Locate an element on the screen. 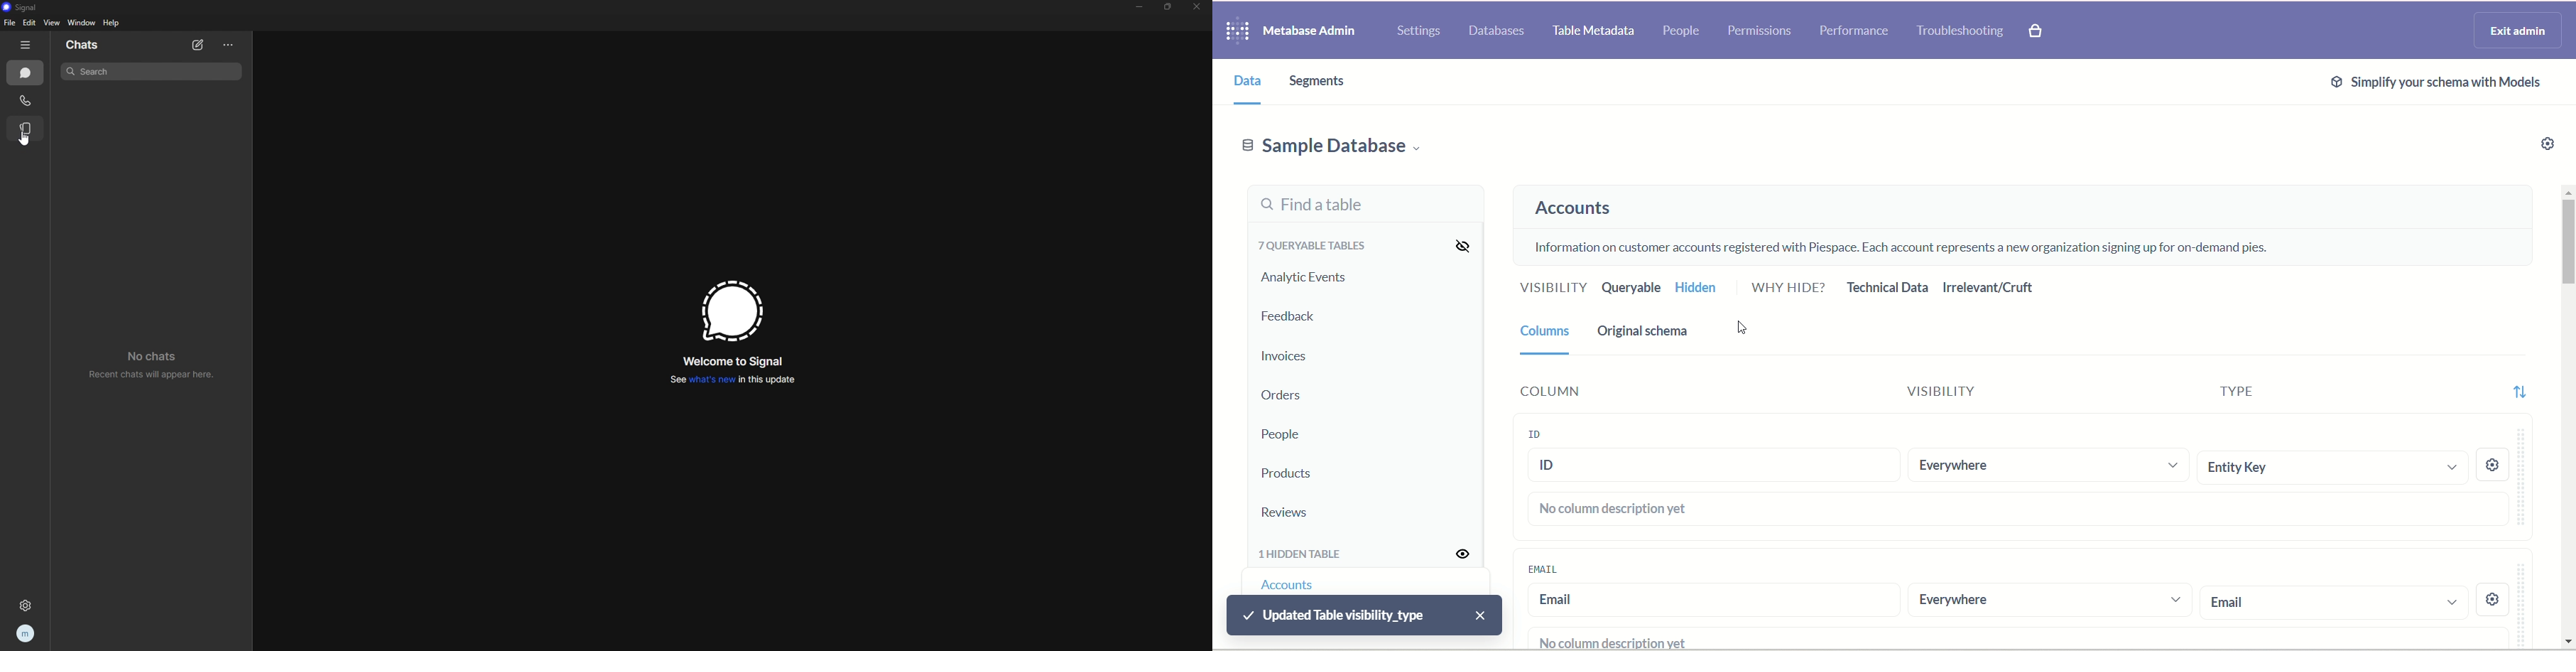 Image resolution: width=2576 pixels, height=672 pixels. table metadata is located at coordinates (1594, 31).